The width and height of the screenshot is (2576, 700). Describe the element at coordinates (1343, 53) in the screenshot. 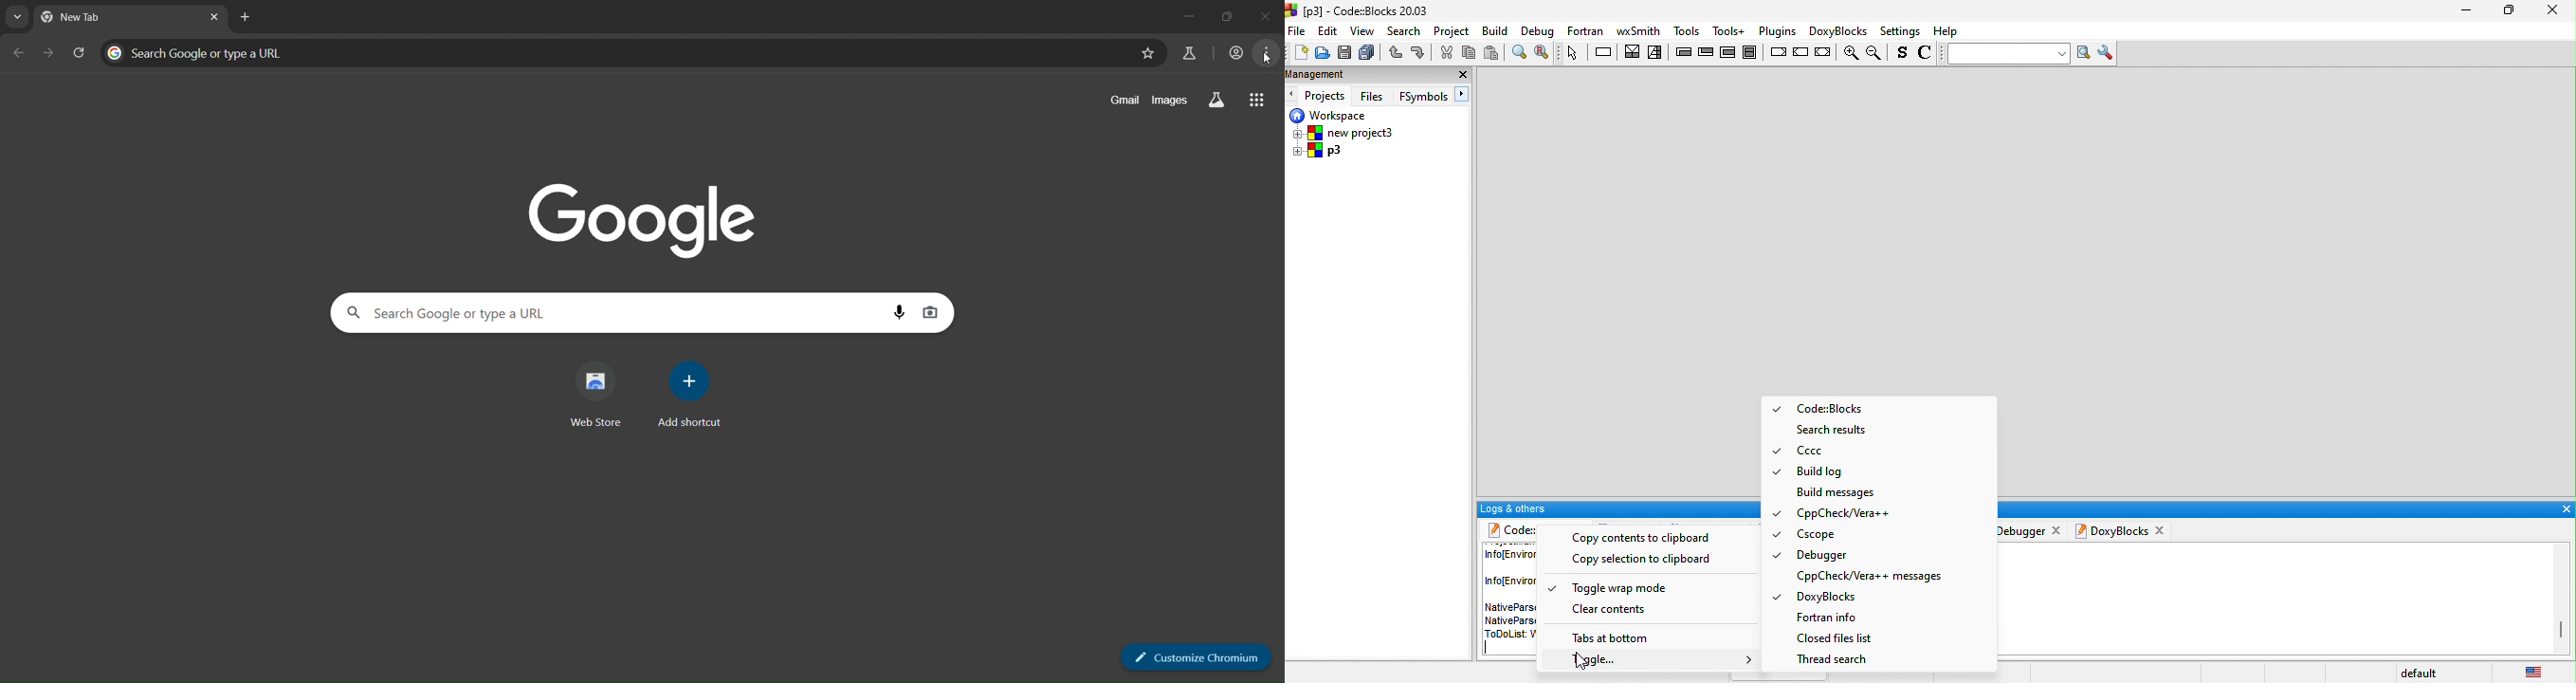

I see `save` at that location.